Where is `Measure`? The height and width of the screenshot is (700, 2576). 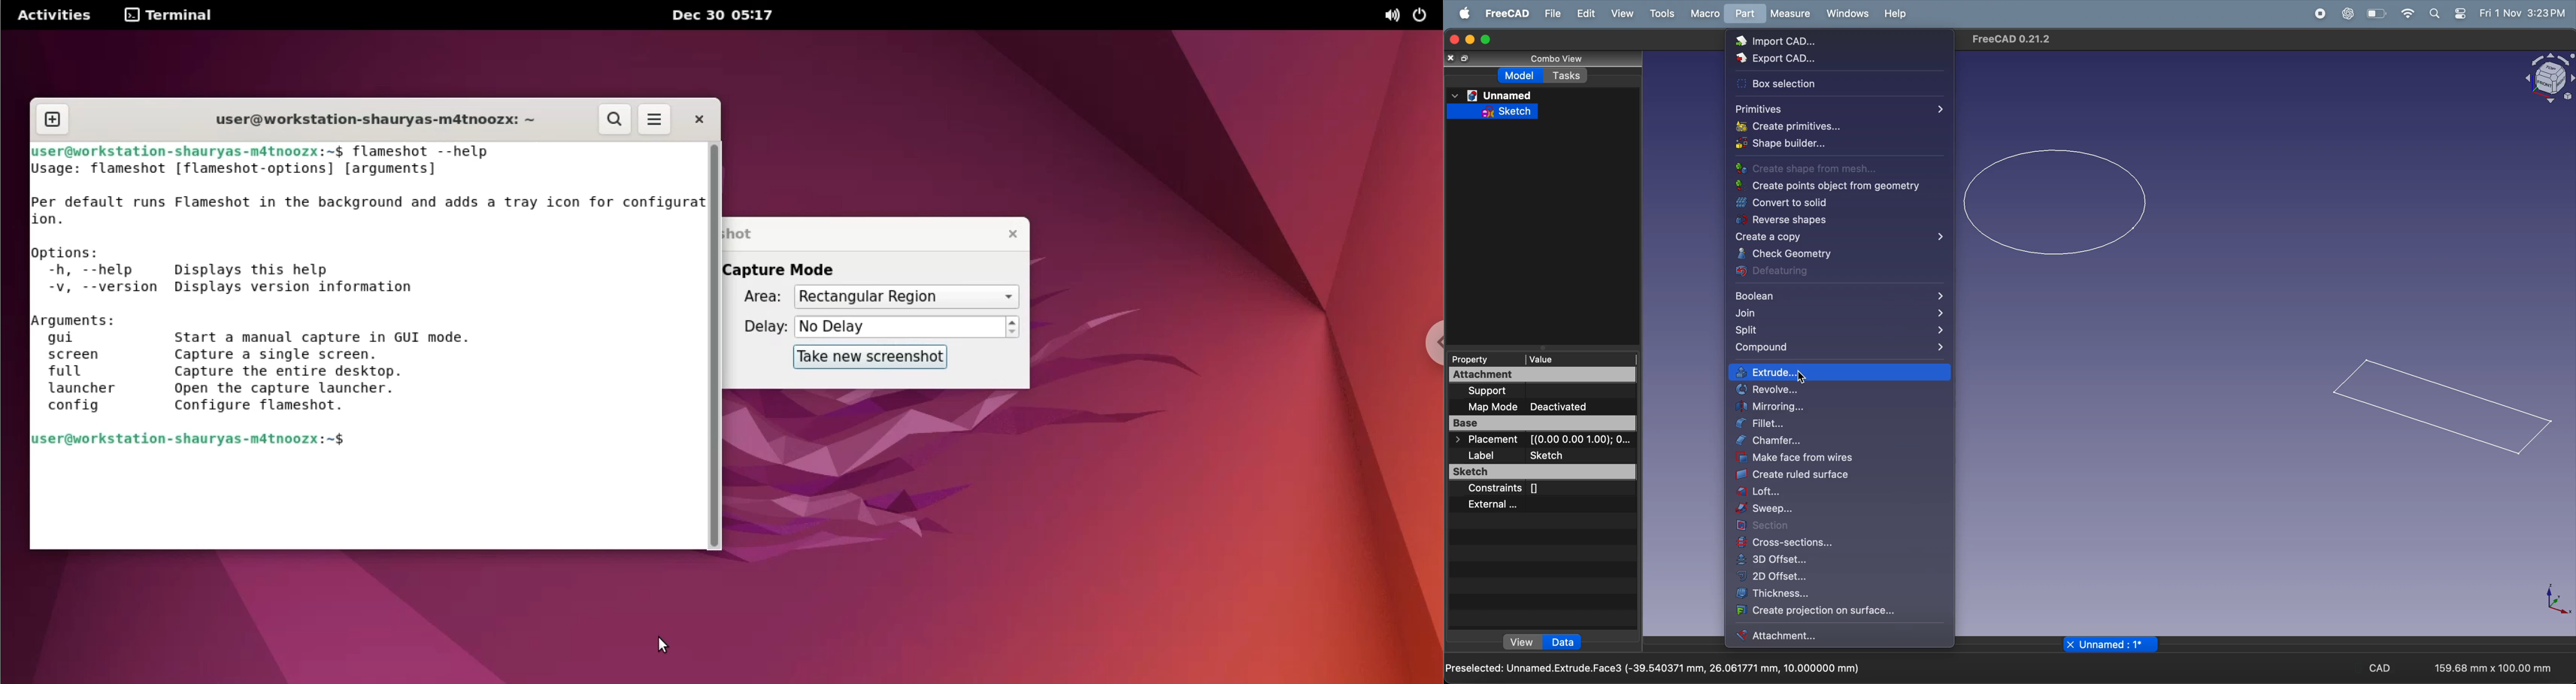
Measure is located at coordinates (1790, 14).